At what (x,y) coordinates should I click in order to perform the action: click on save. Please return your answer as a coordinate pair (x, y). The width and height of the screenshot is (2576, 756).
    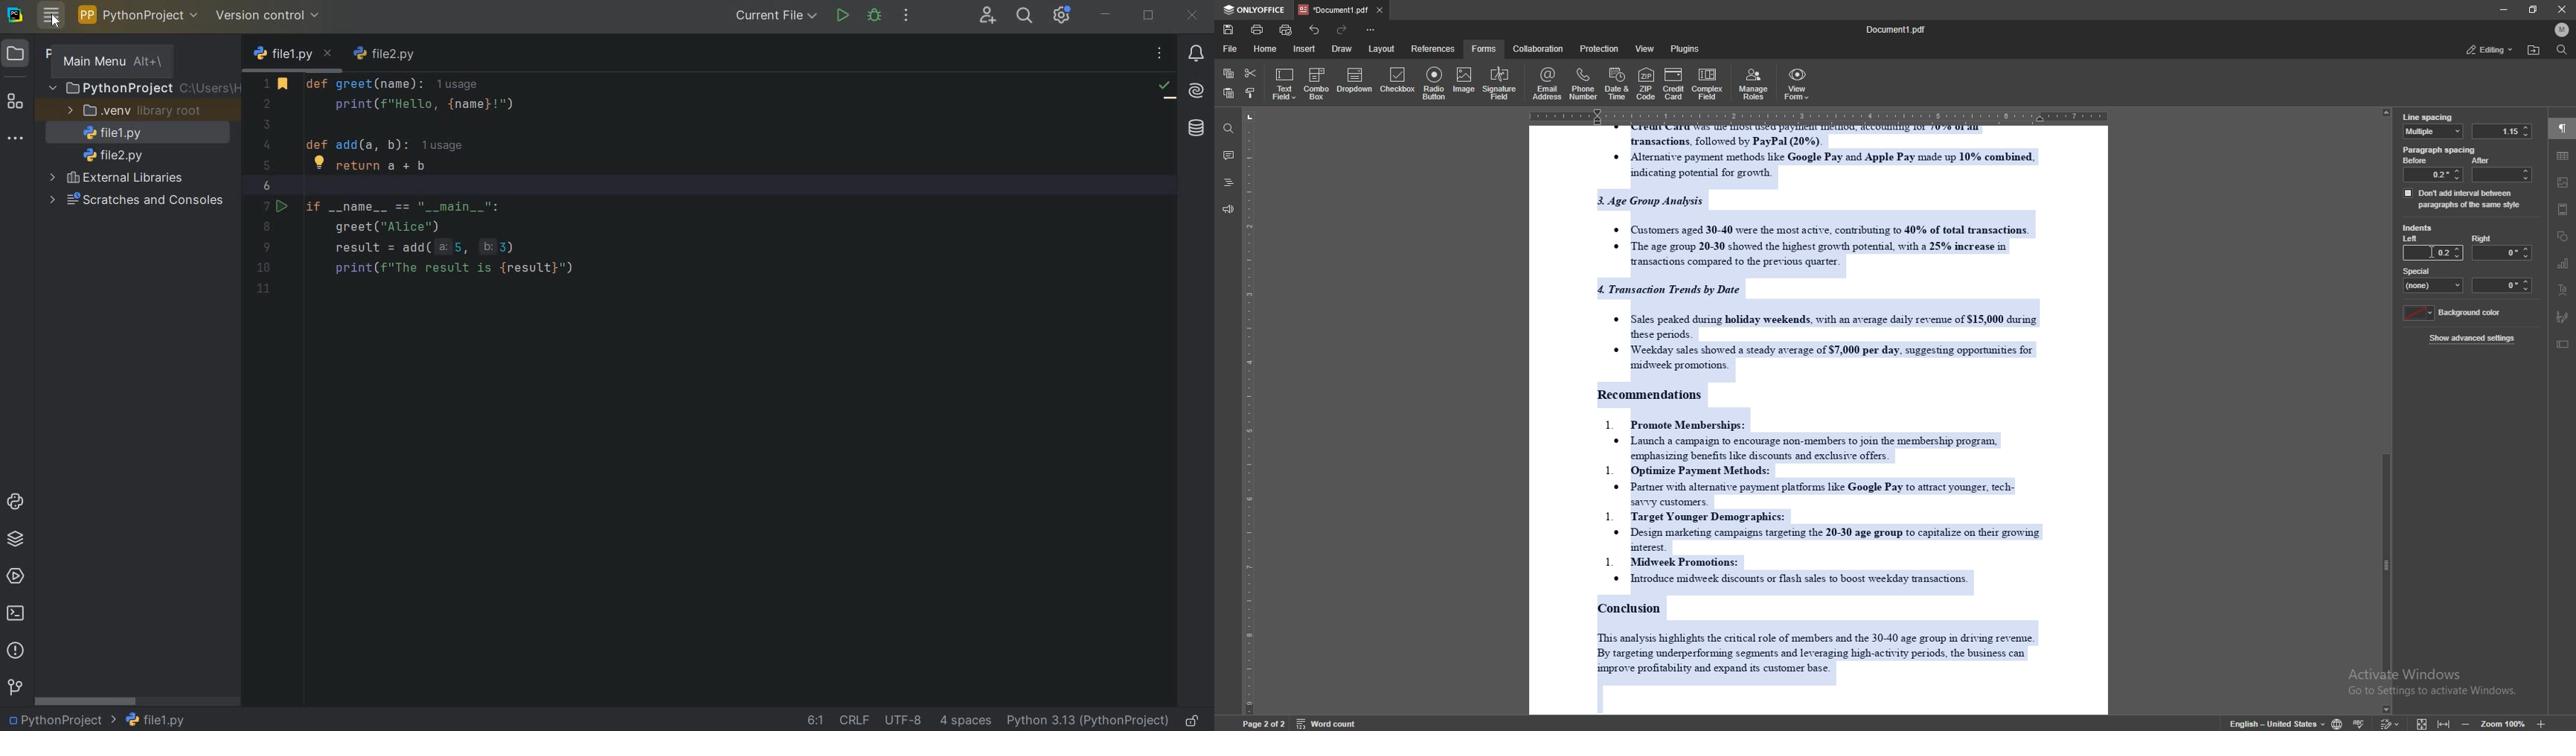
    Looking at the image, I should click on (1229, 30).